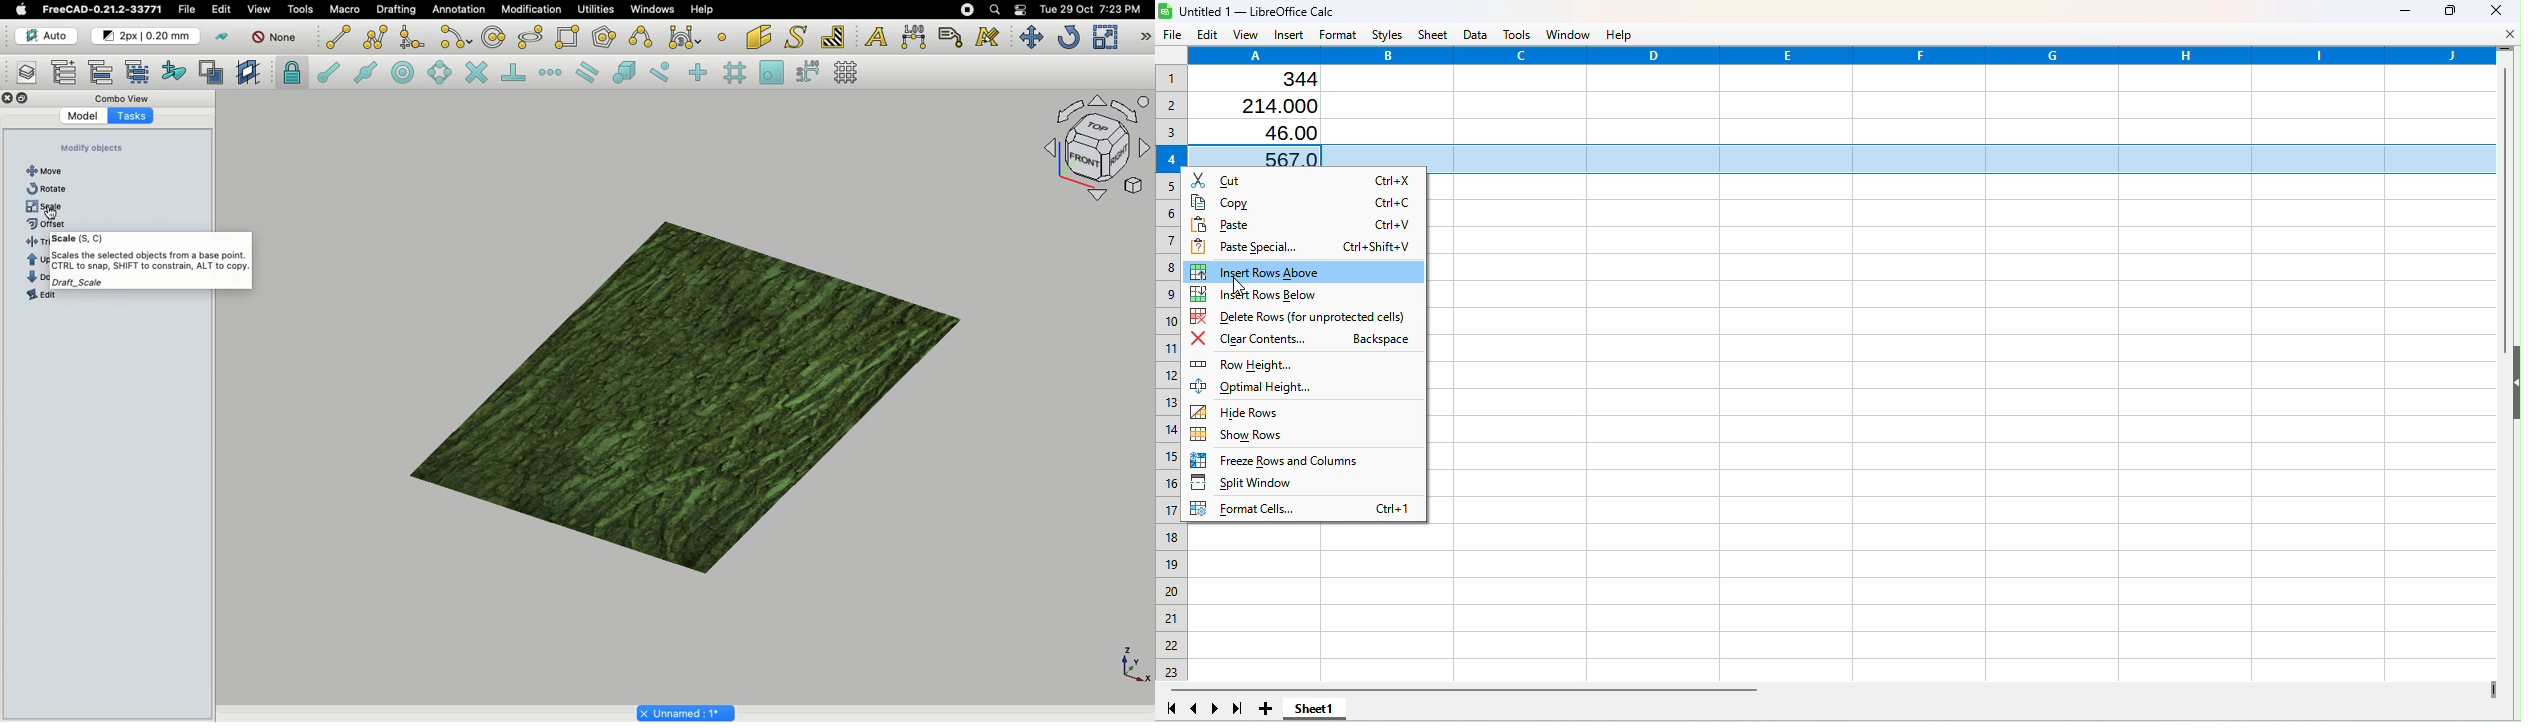 This screenshot has height=728, width=2548. Describe the element at coordinates (397, 10) in the screenshot. I see `Drafting` at that location.